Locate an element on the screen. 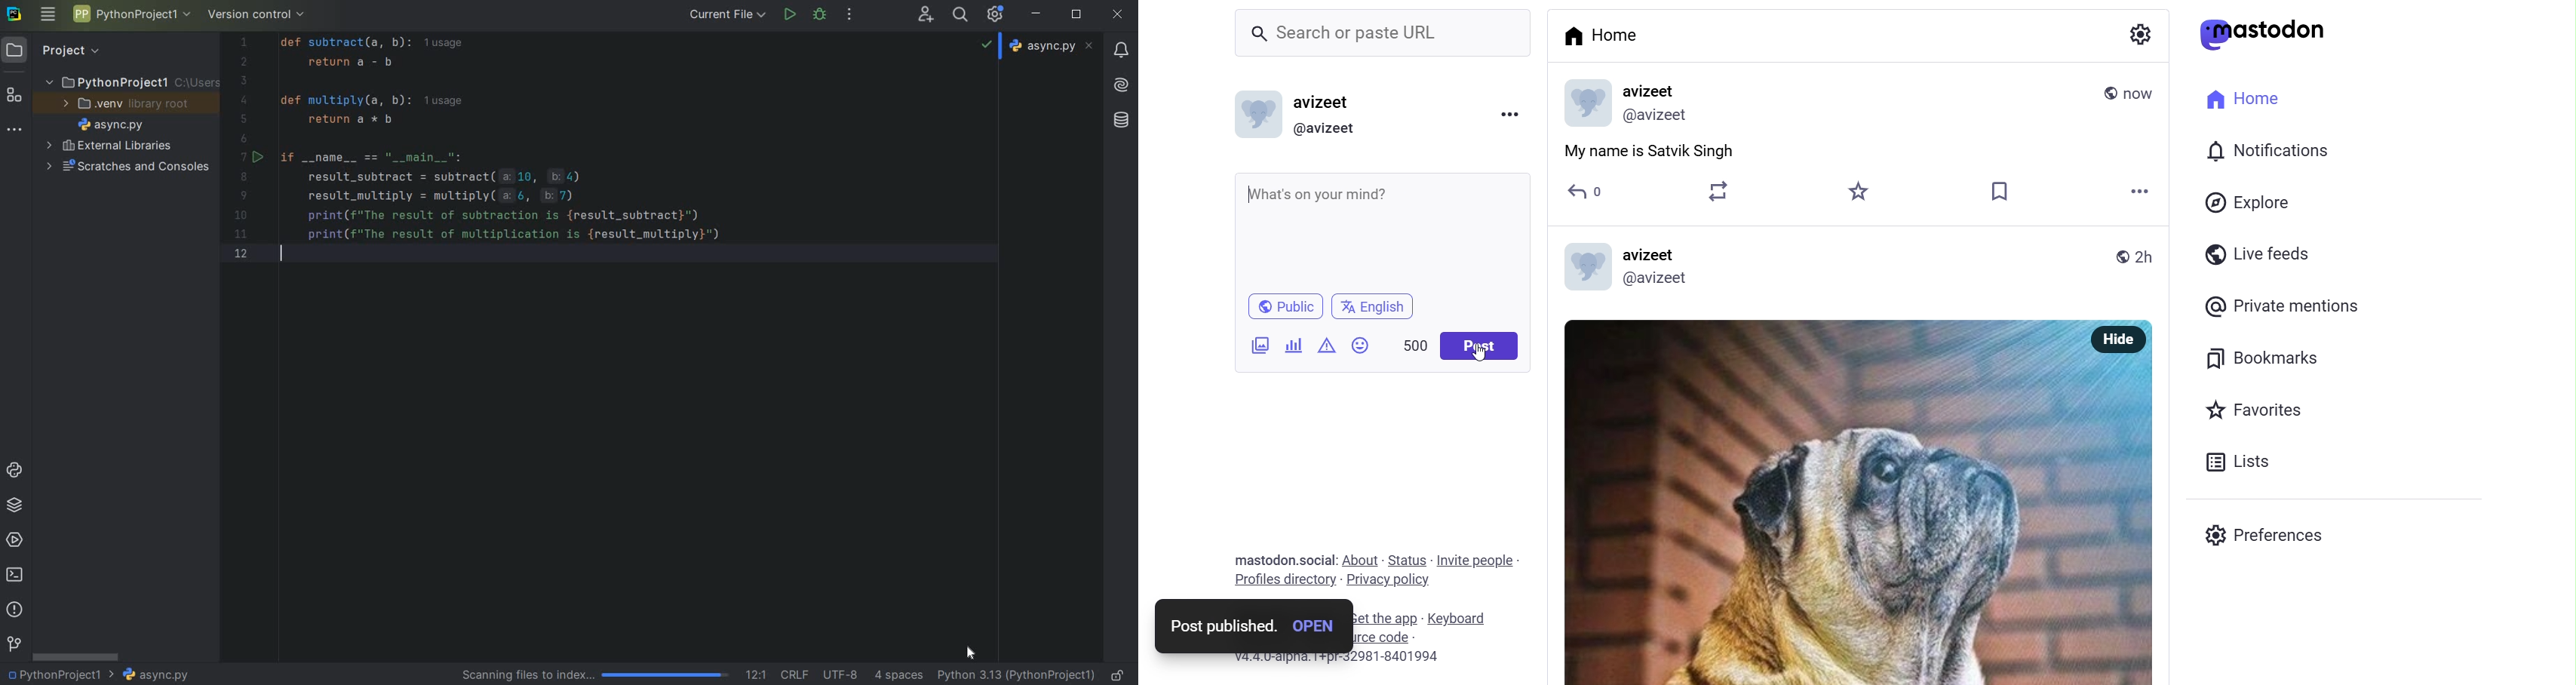  avizeet is located at coordinates (1327, 103).